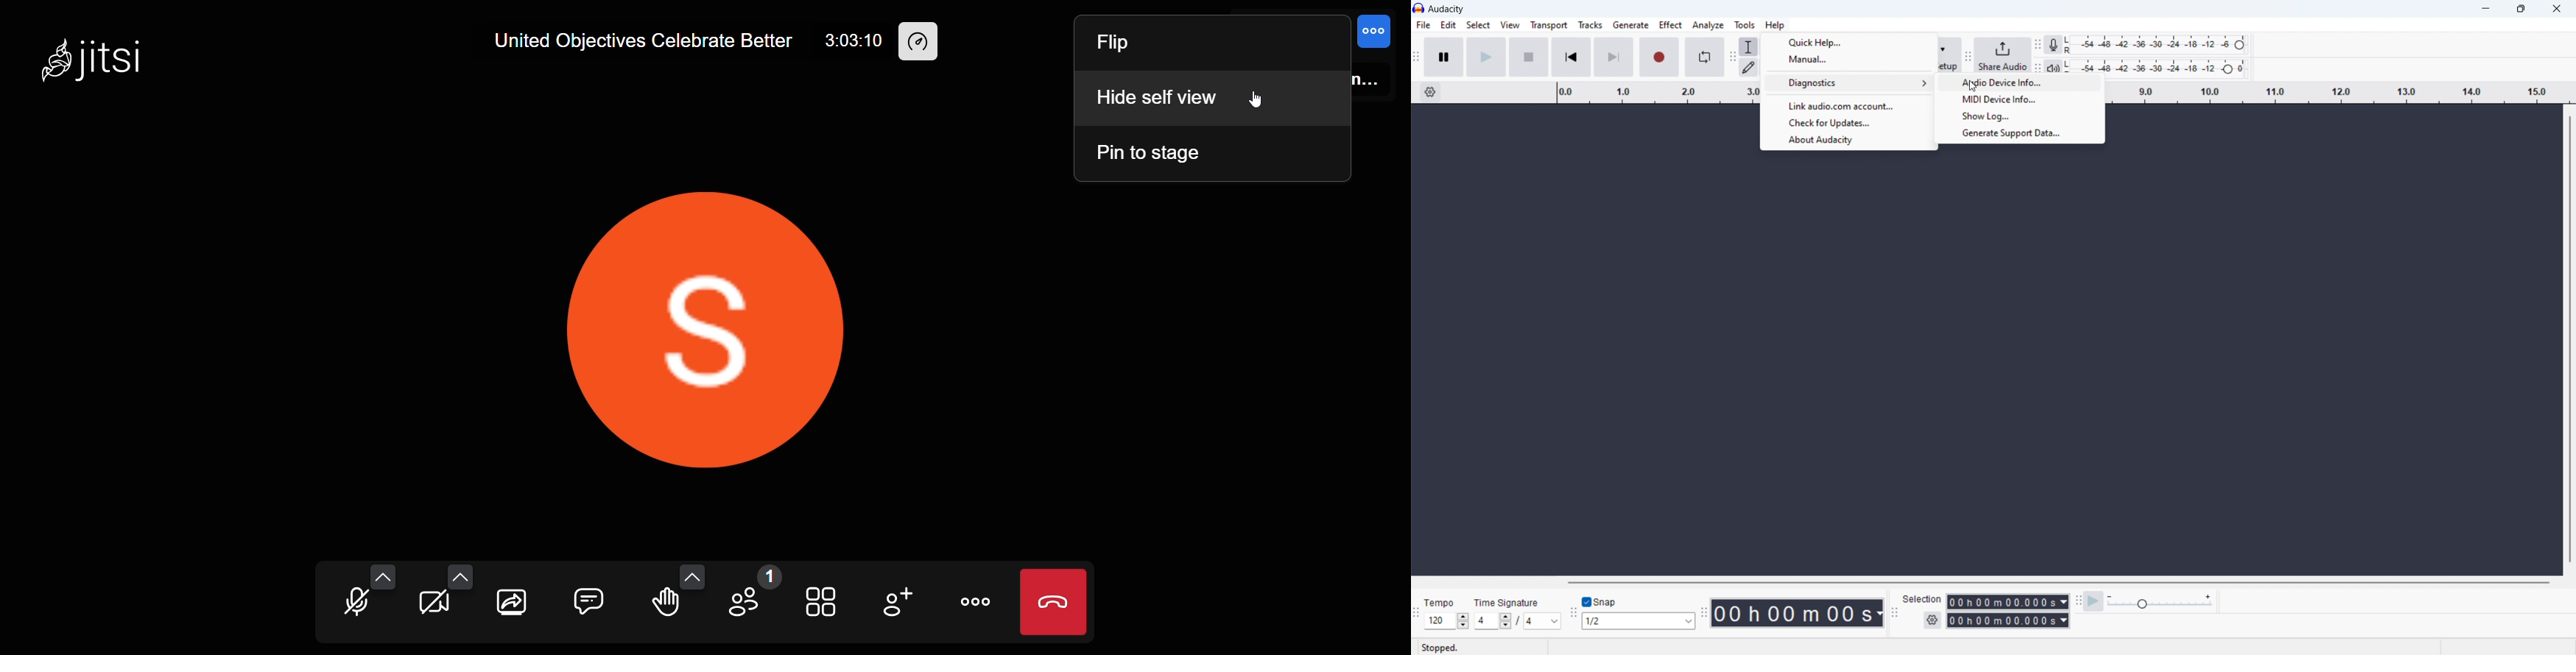  What do you see at coordinates (1923, 599) in the screenshot?
I see `Selection` at bounding box center [1923, 599].